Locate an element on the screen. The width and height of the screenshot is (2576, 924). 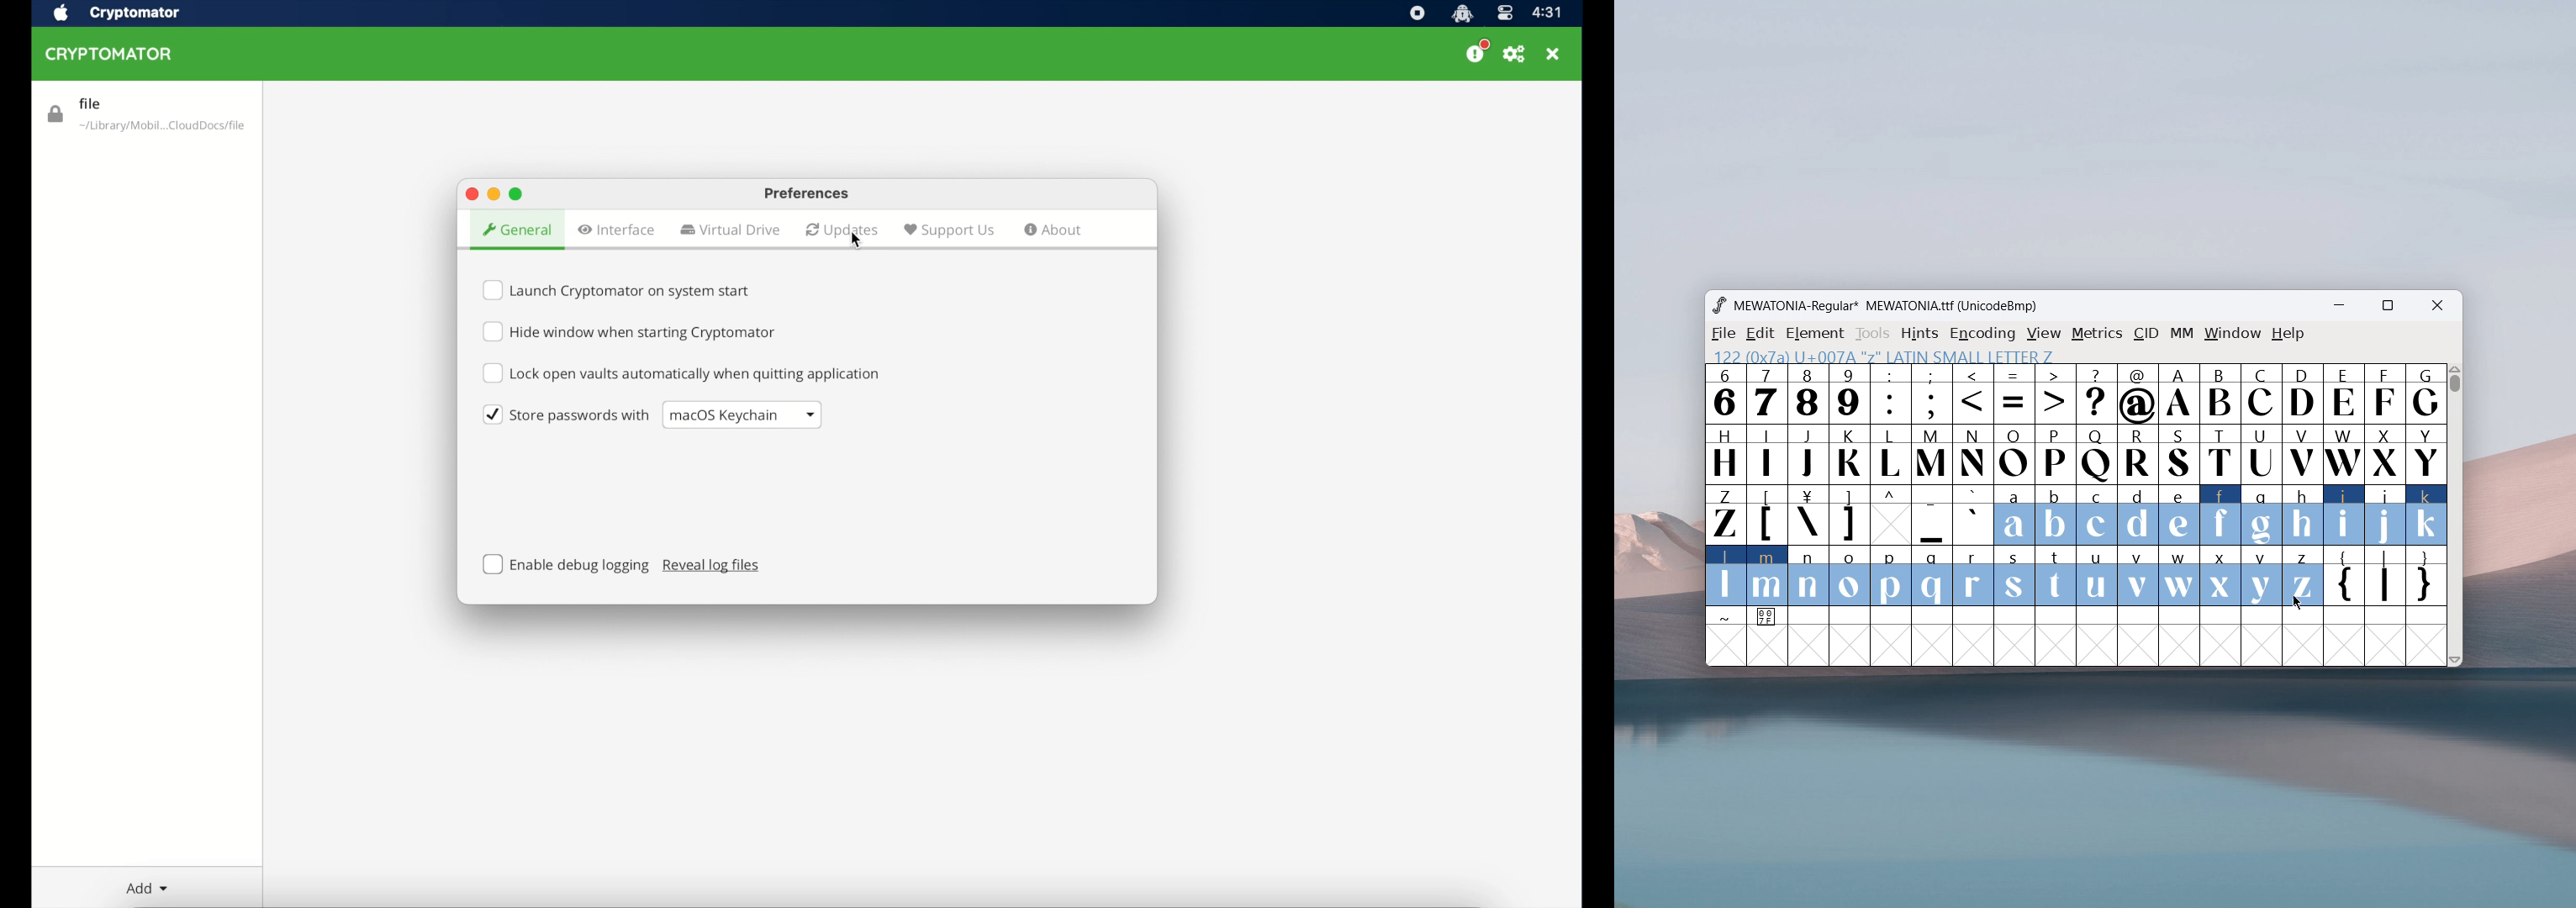
Y is located at coordinates (2426, 453).